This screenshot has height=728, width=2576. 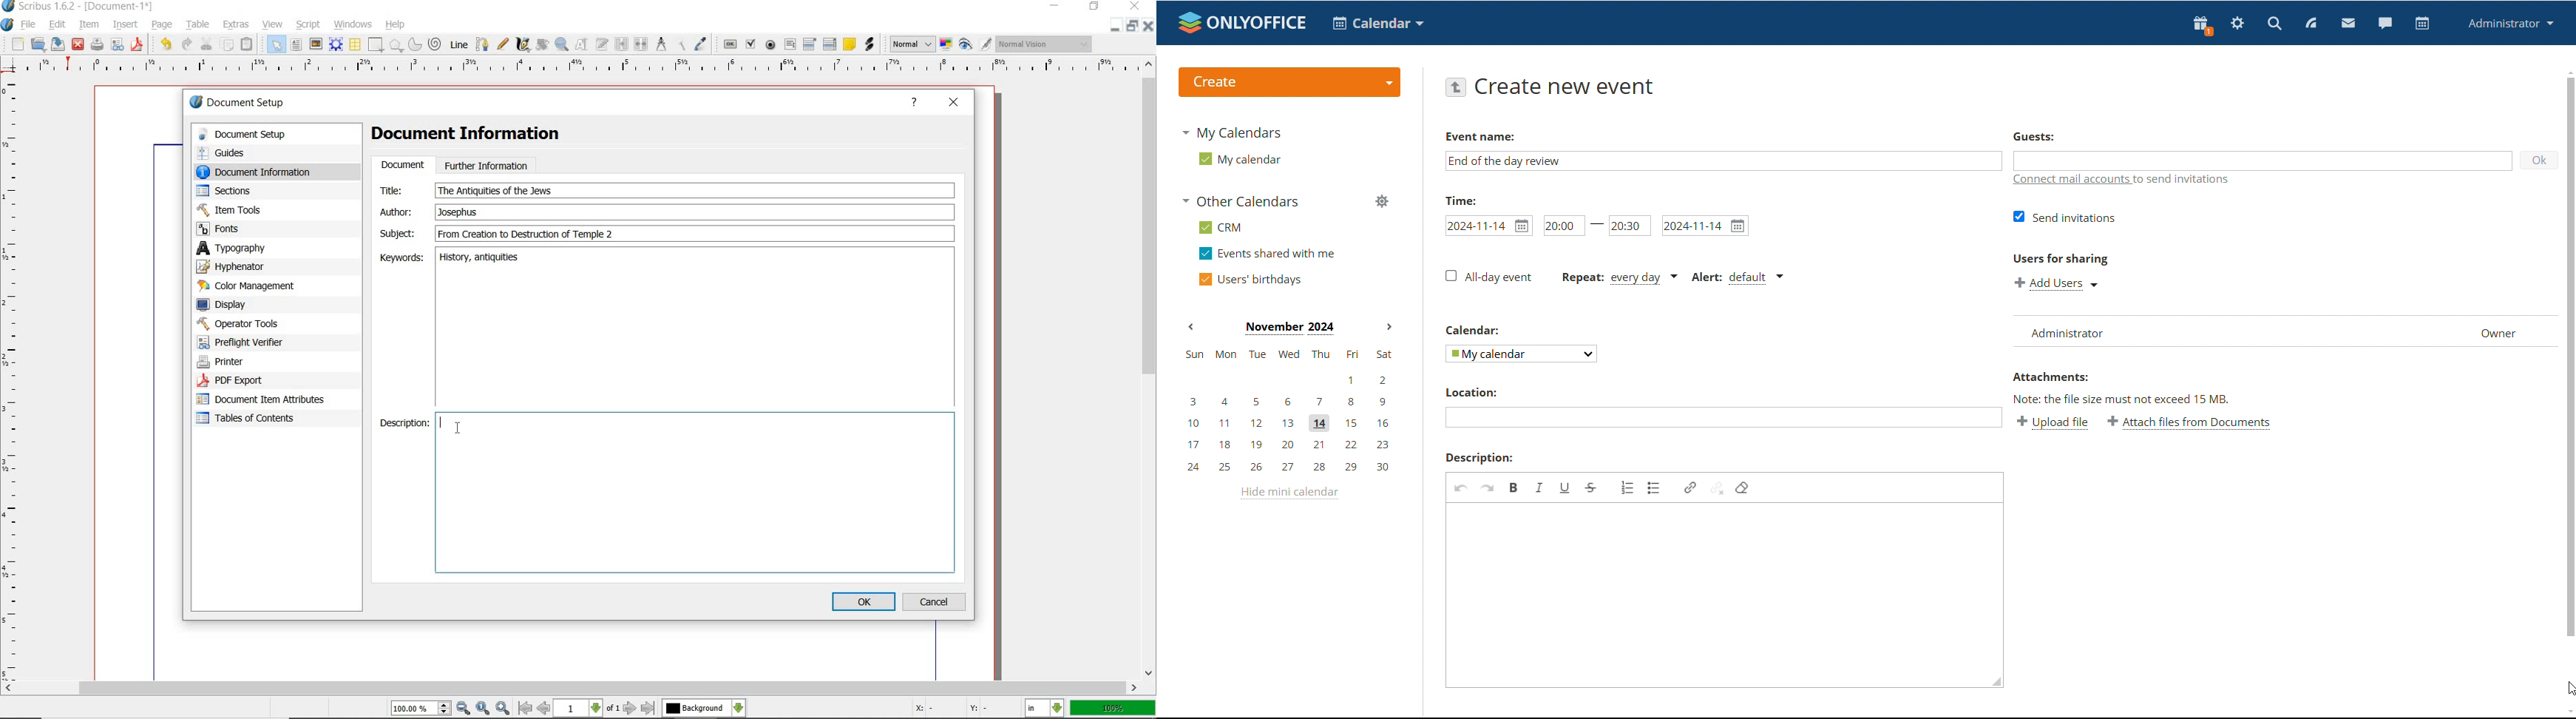 What do you see at coordinates (78, 7) in the screenshot?
I see `system name` at bounding box center [78, 7].